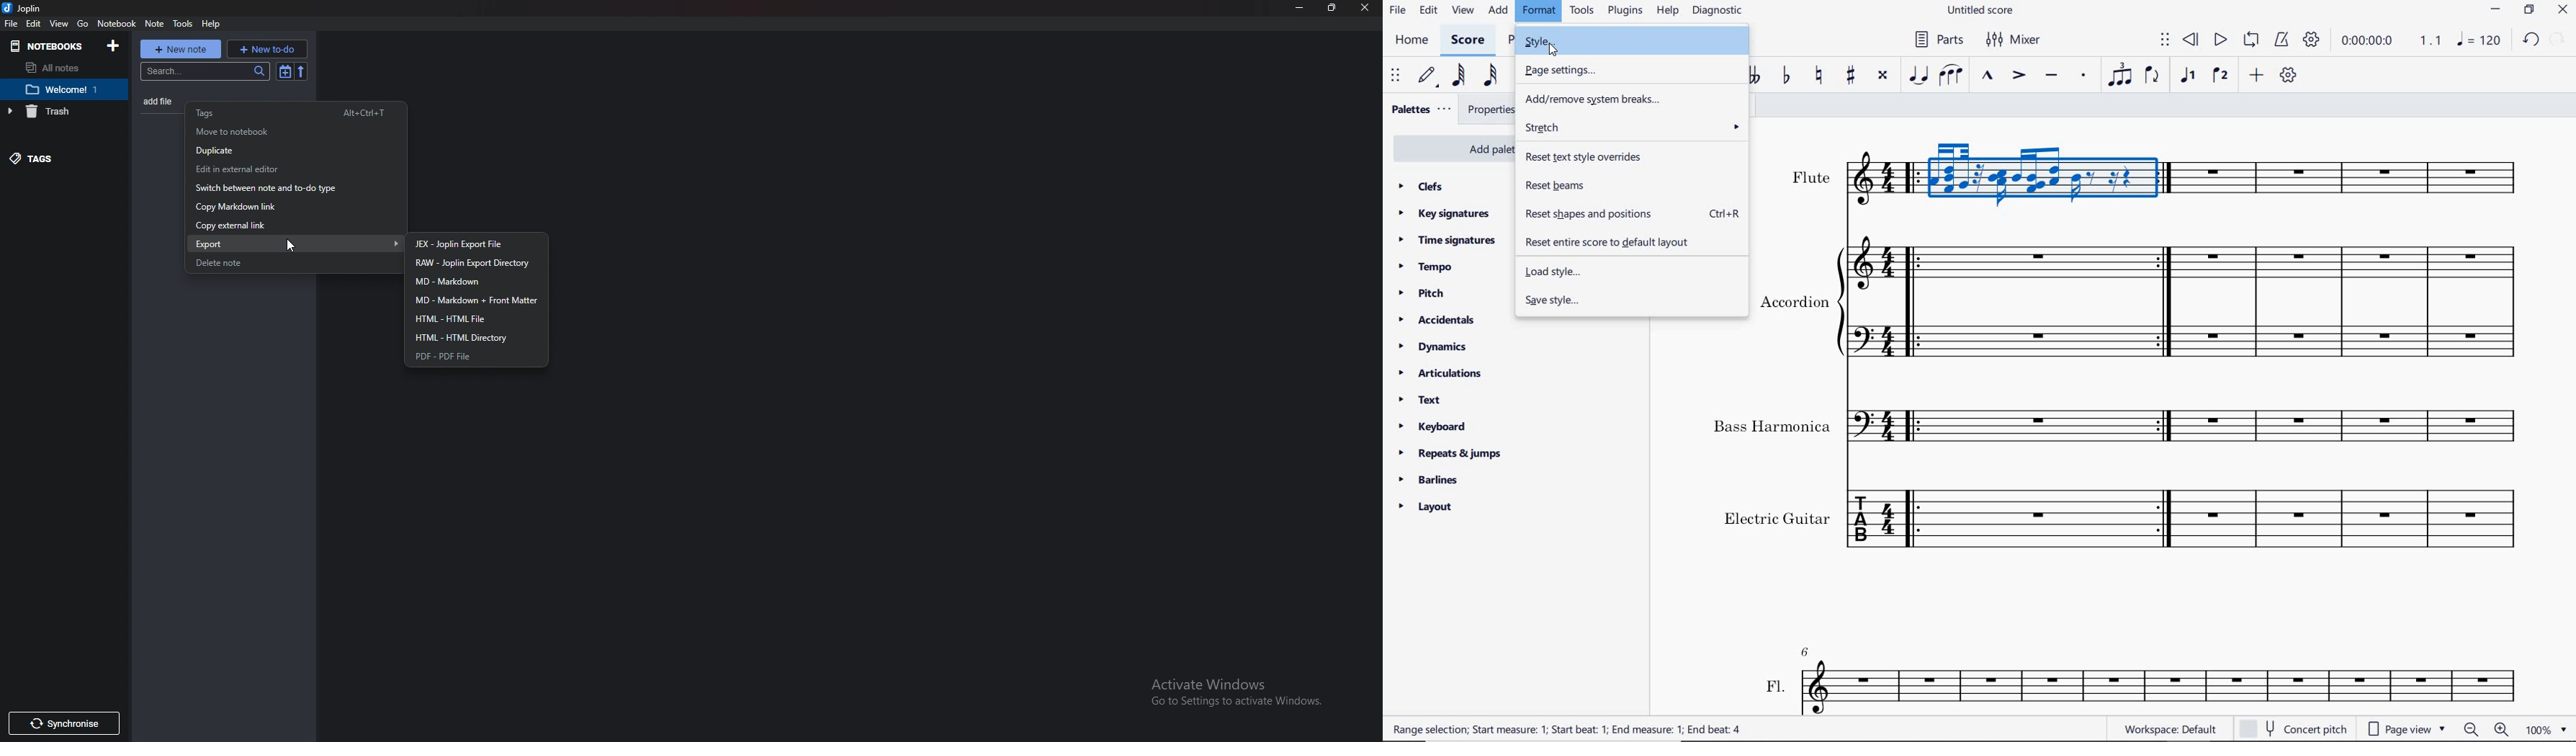  Describe the element at coordinates (476, 300) in the screenshot. I see `markdown + front matter` at that location.